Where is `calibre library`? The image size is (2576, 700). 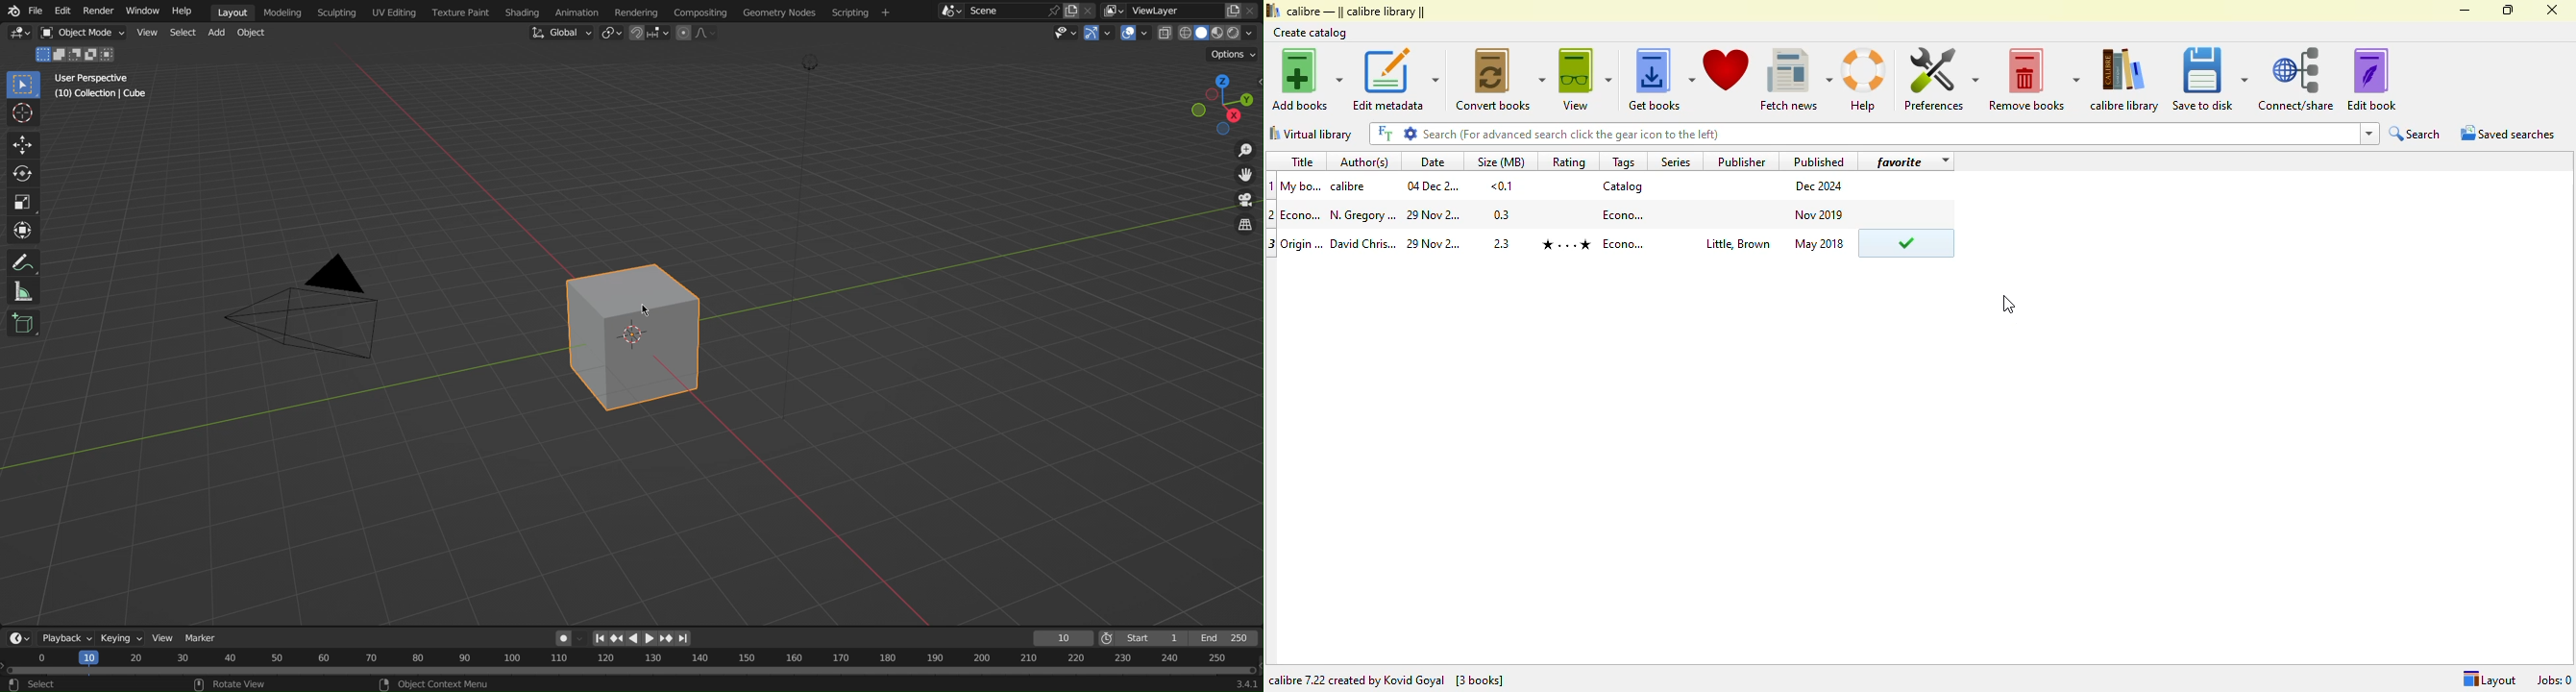 calibre library is located at coordinates (1357, 11).